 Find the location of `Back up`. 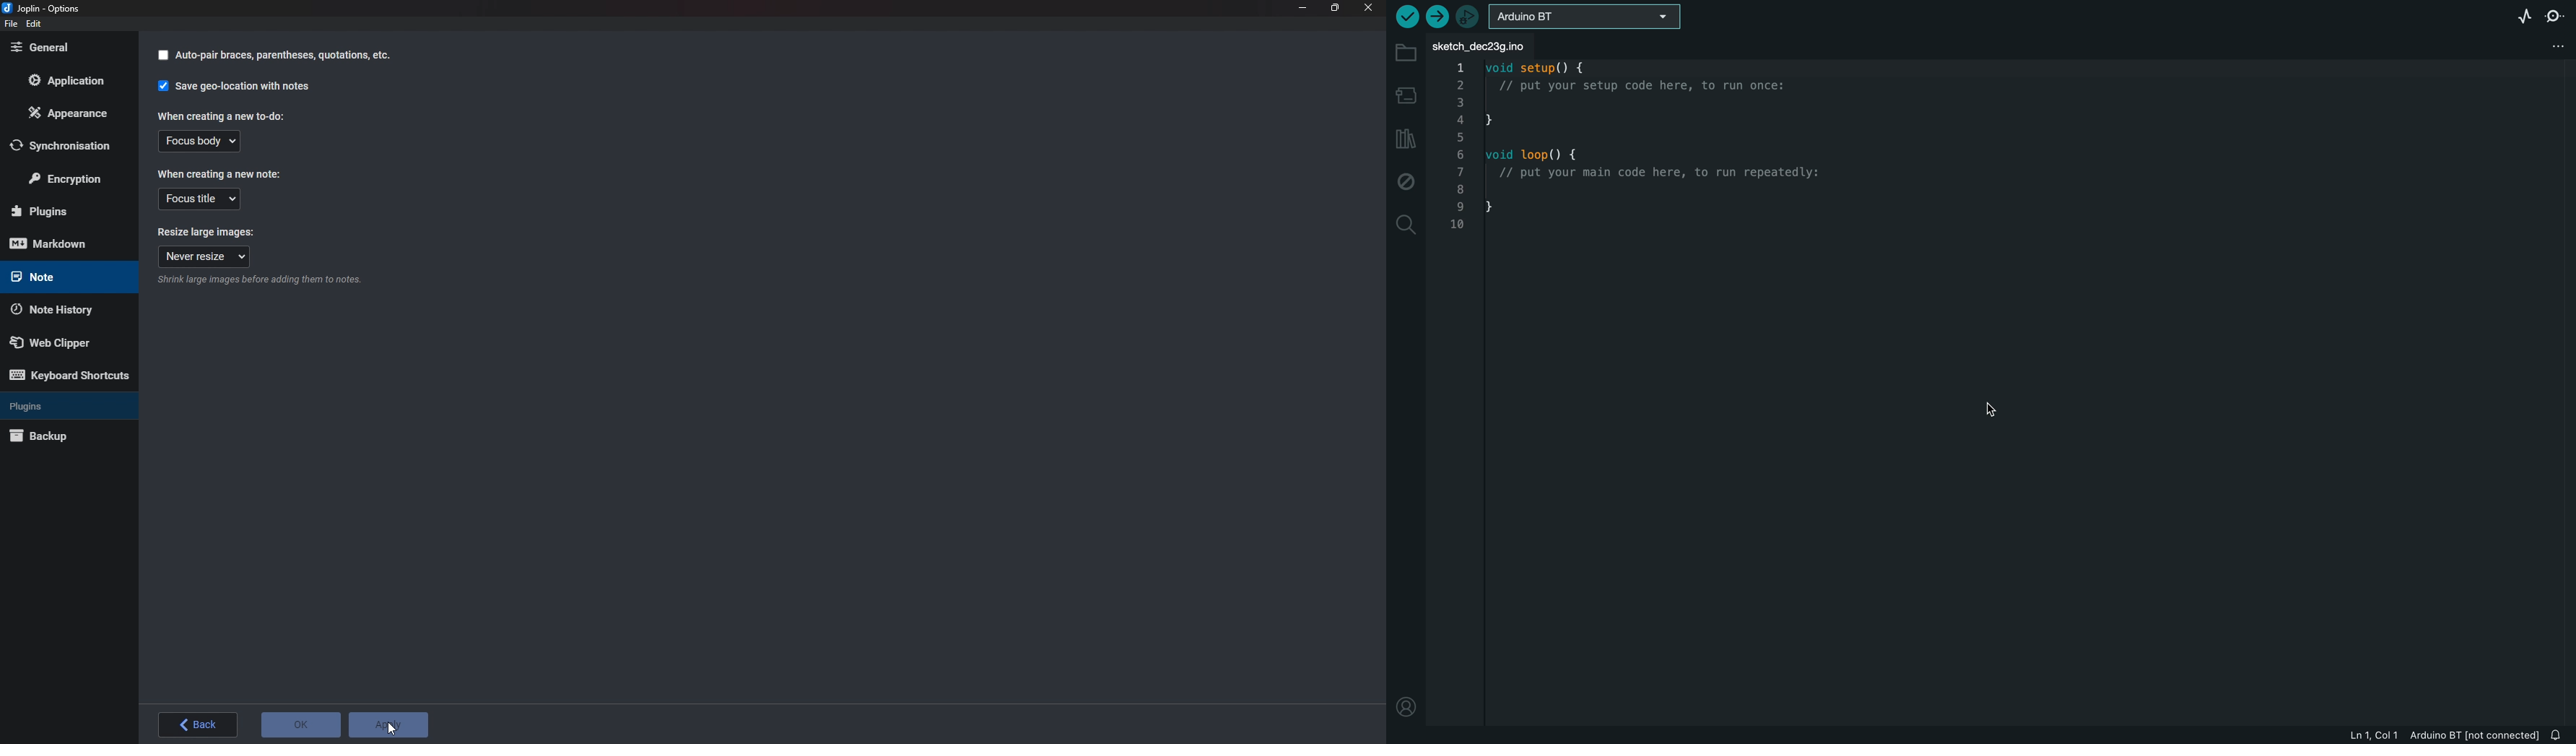

Back up is located at coordinates (66, 436).